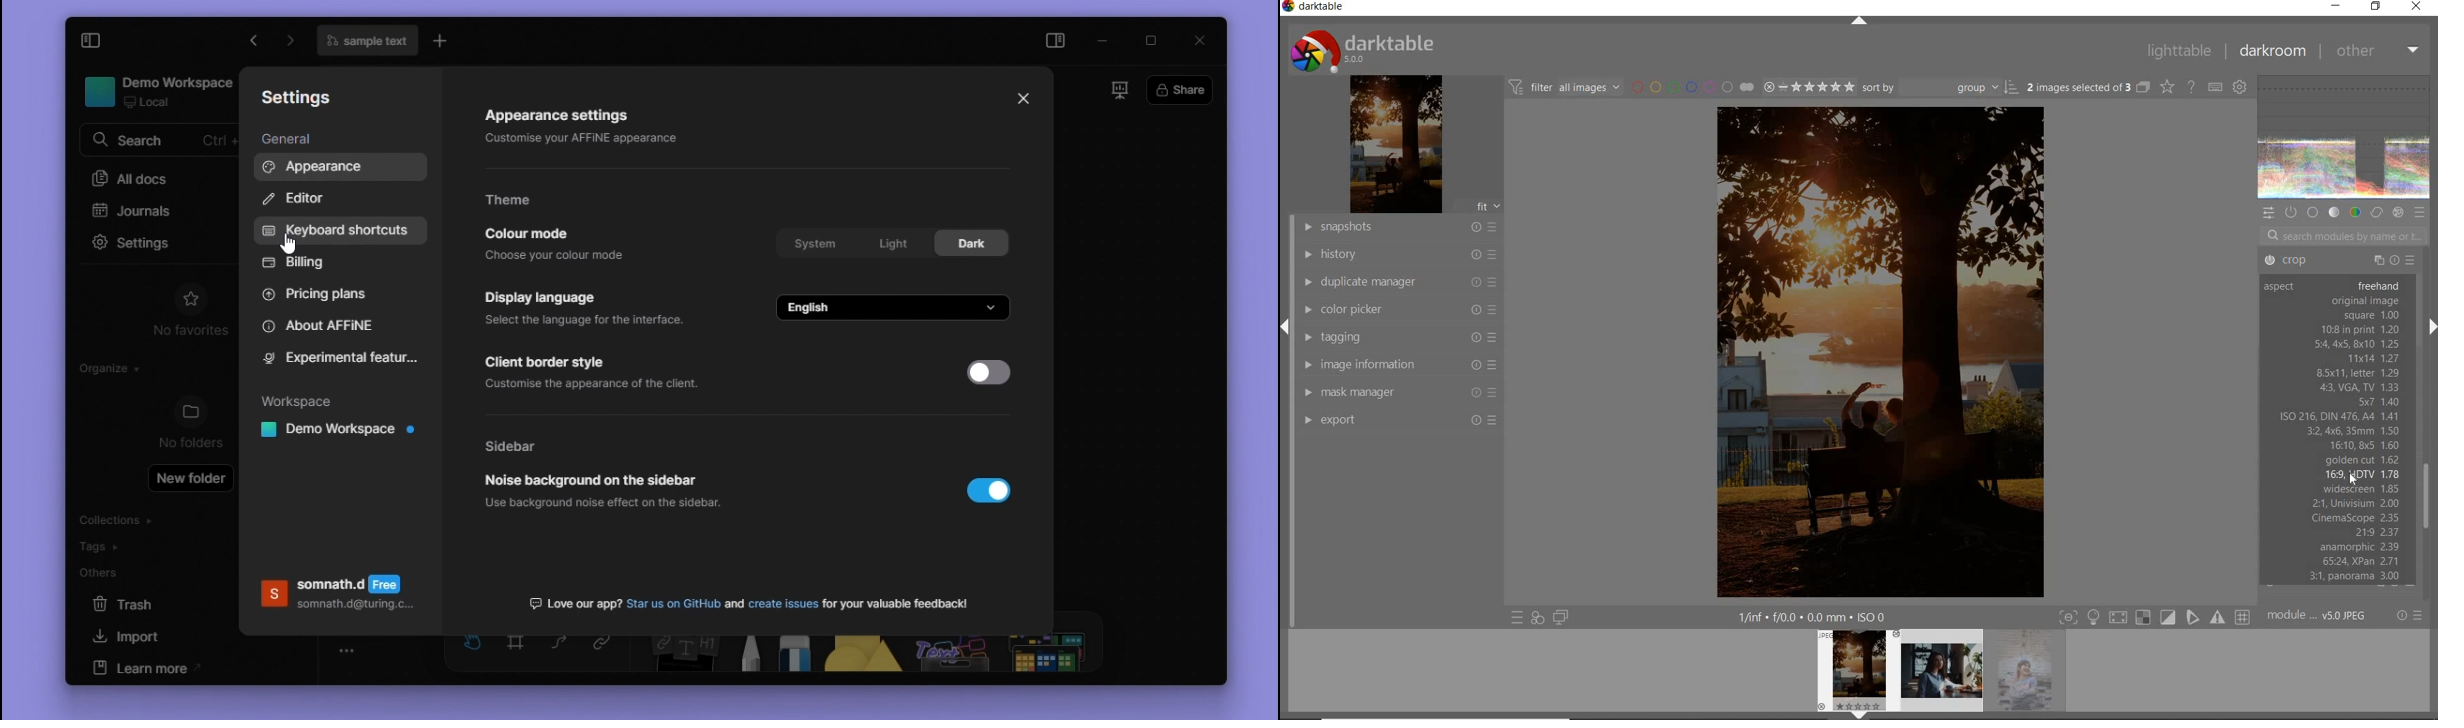  Describe the element at coordinates (2376, 7) in the screenshot. I see `restore` at that location.